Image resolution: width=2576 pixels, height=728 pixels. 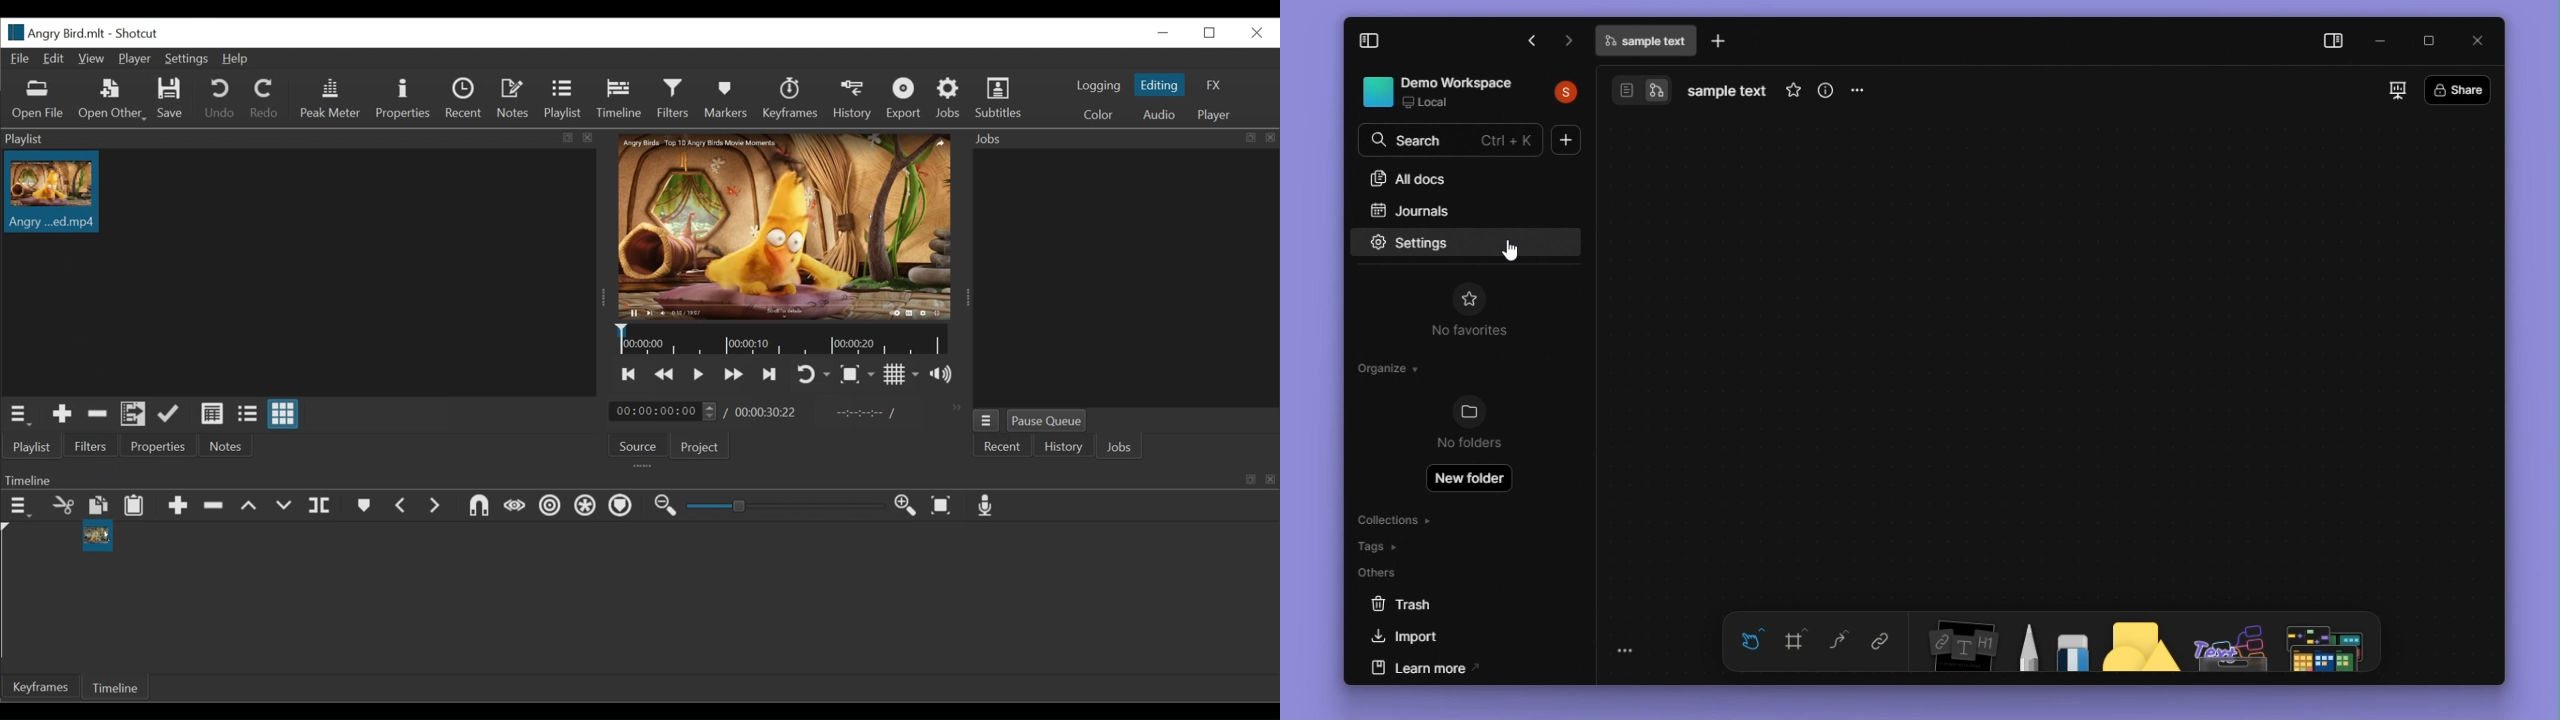 What do you see at coordinates (1369, 42) in the screenshot?
I see `Expand sodebar` at bounding box center [1369, 42].